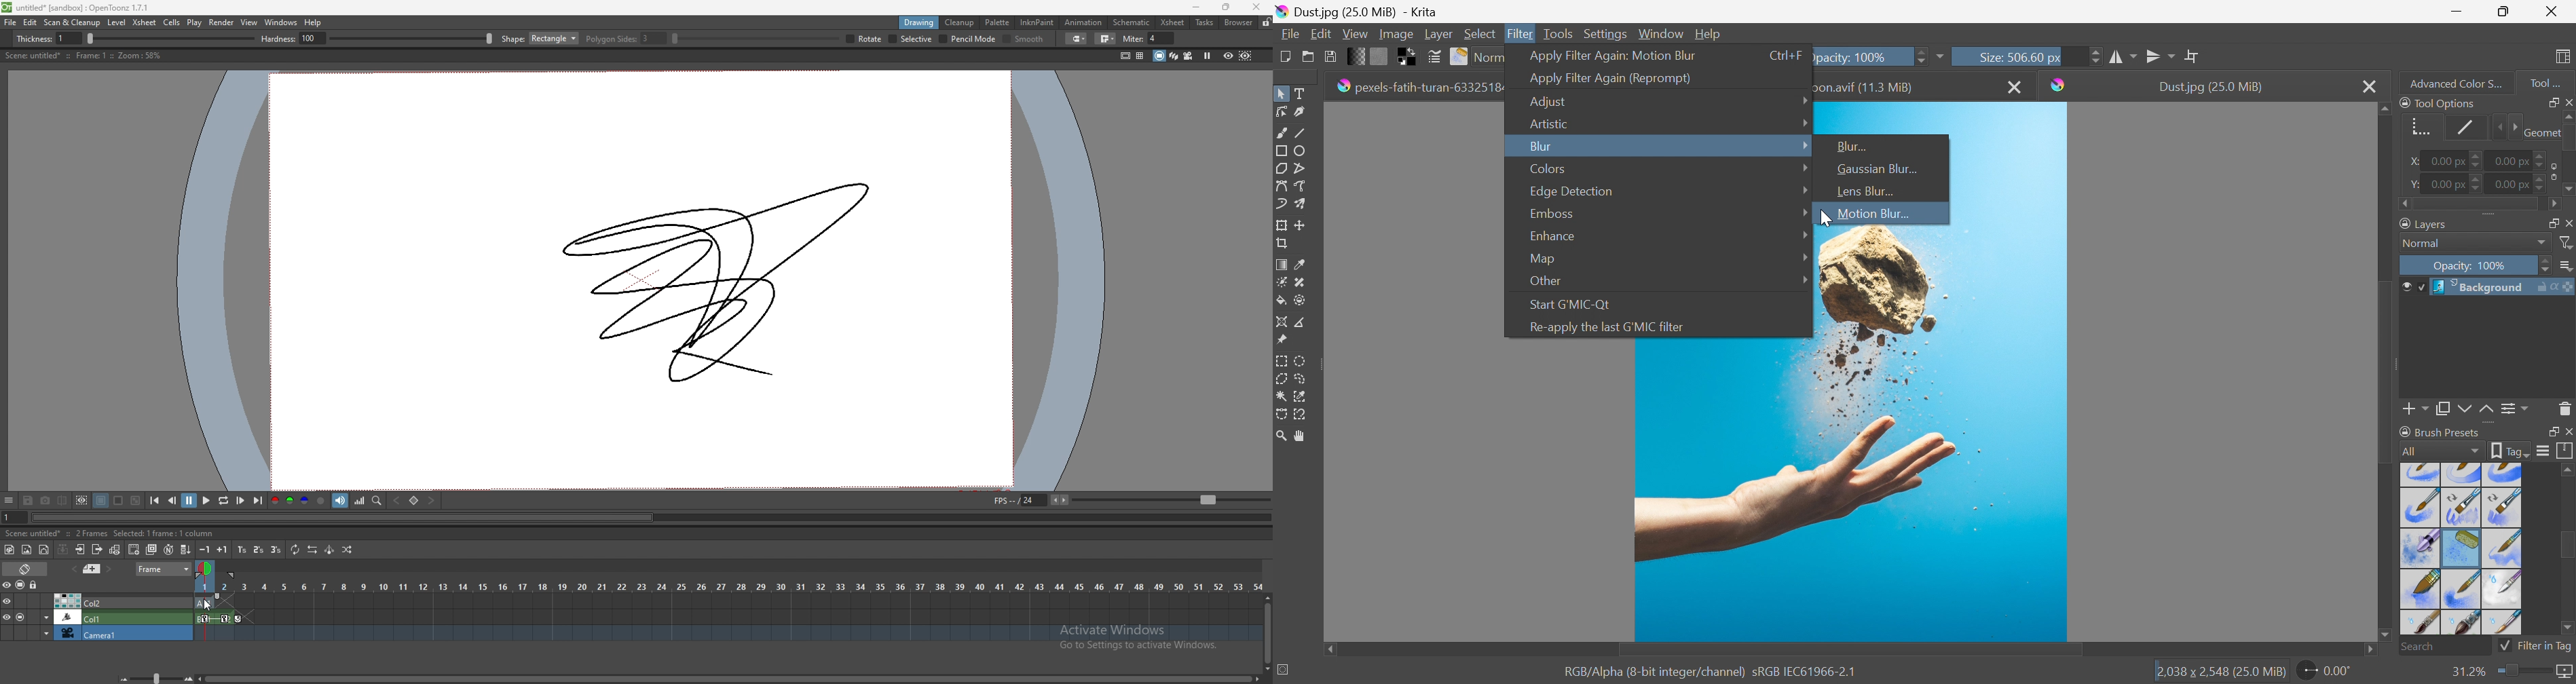 The height and width of the screenshot is (700, 2576). What do you see at coordinates (2540, 131) in the screenshot?
I see `Geometry` at bounding box center [2540, 131].